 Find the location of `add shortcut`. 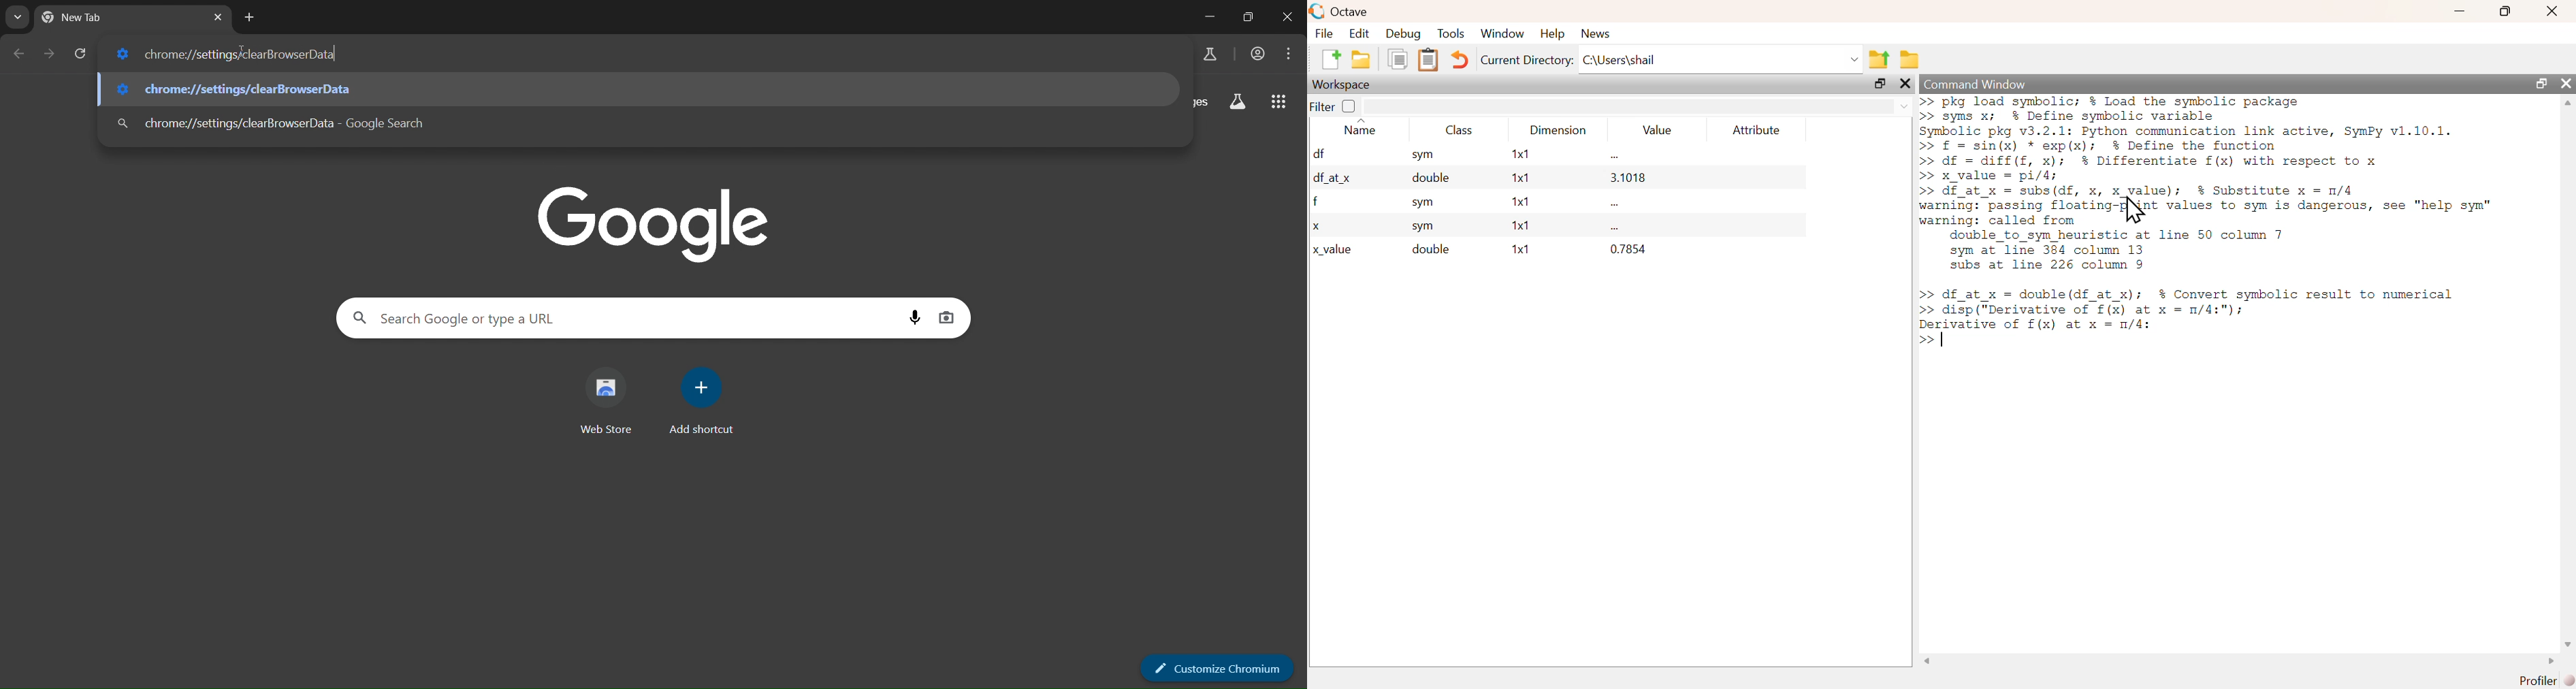

add shortcut is located at coordinates (702, 402).